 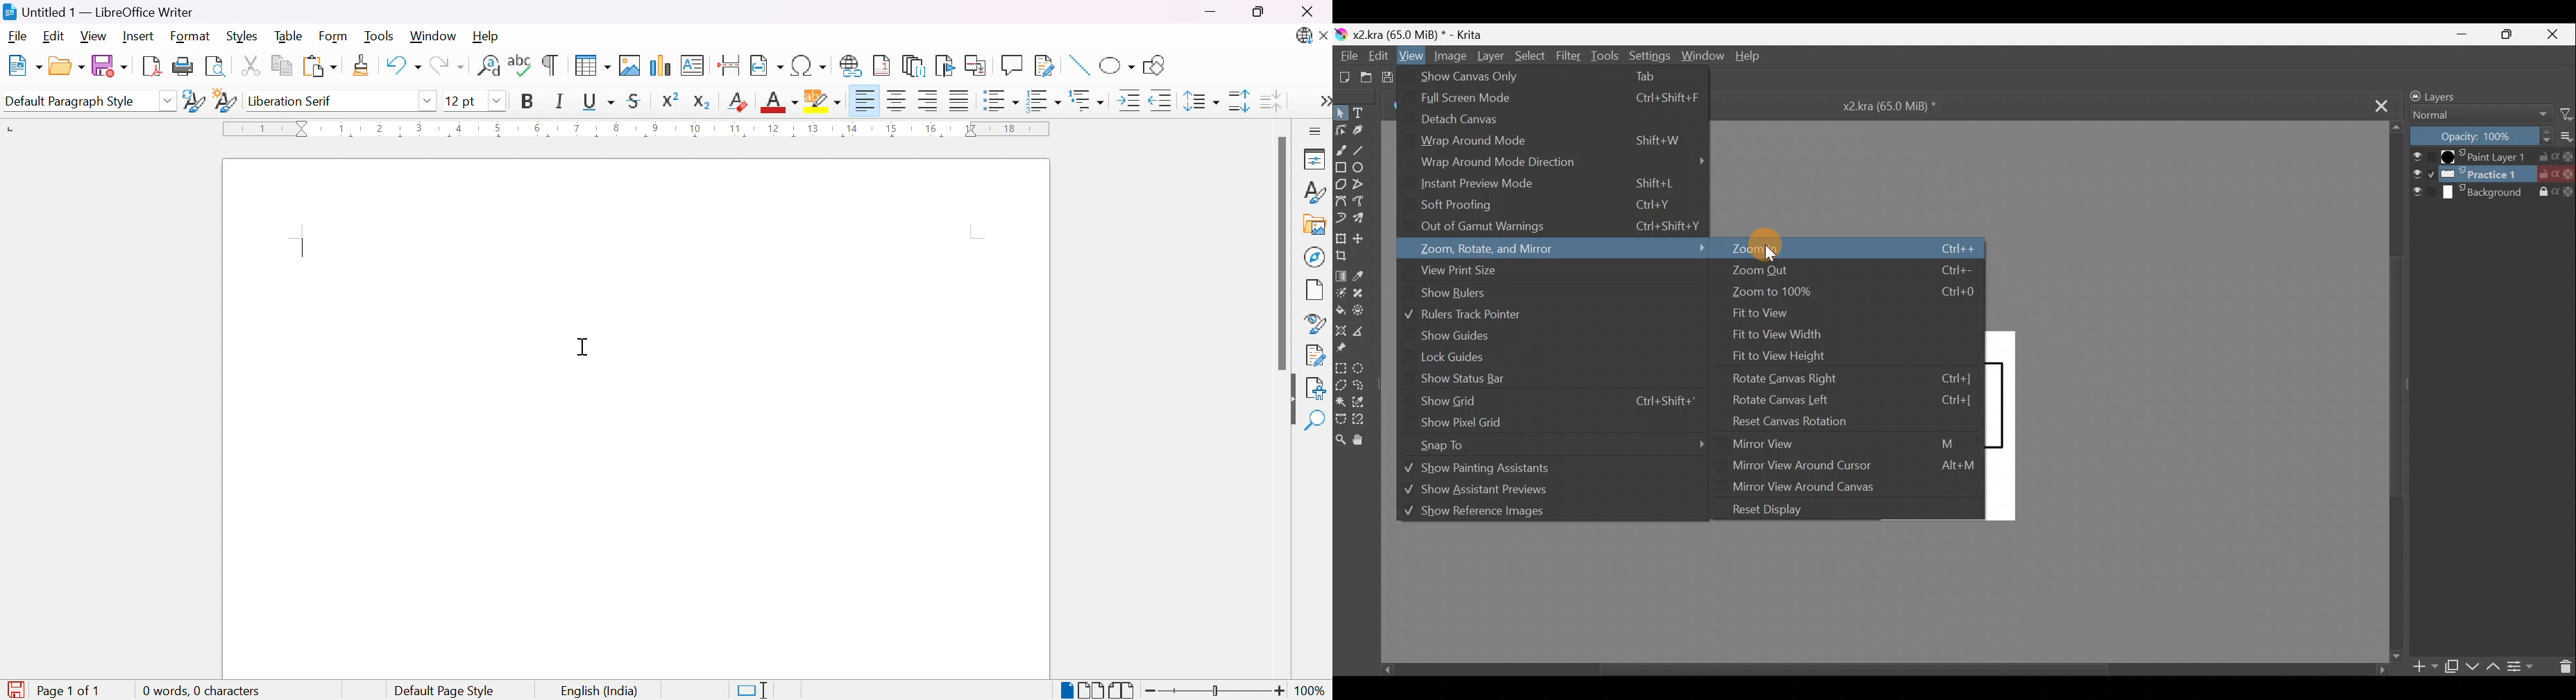 What do you see at coordinates (1846, 489) in the screenshot?
I see `Mirror view around canvas` at bounding box center [1846, 489].